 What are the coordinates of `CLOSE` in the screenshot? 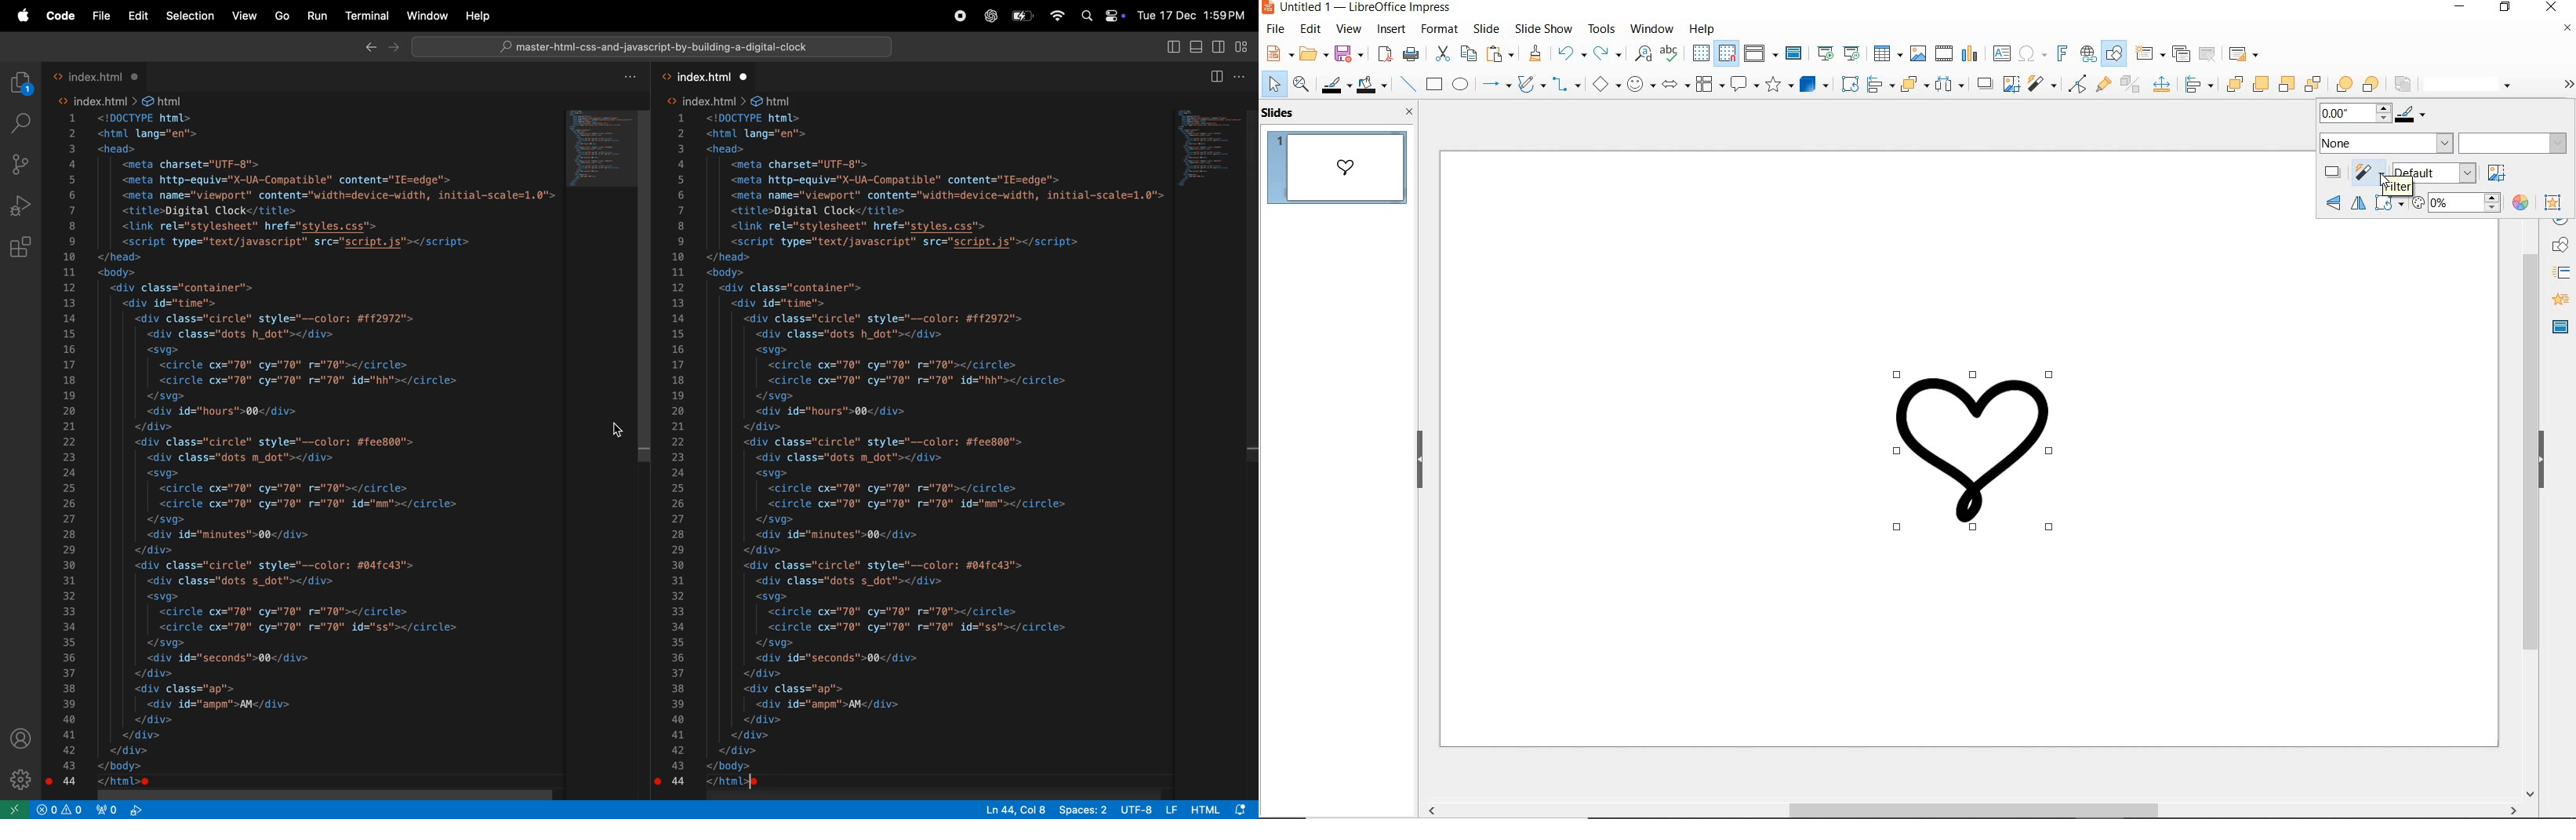 It's located at (1410, 111).